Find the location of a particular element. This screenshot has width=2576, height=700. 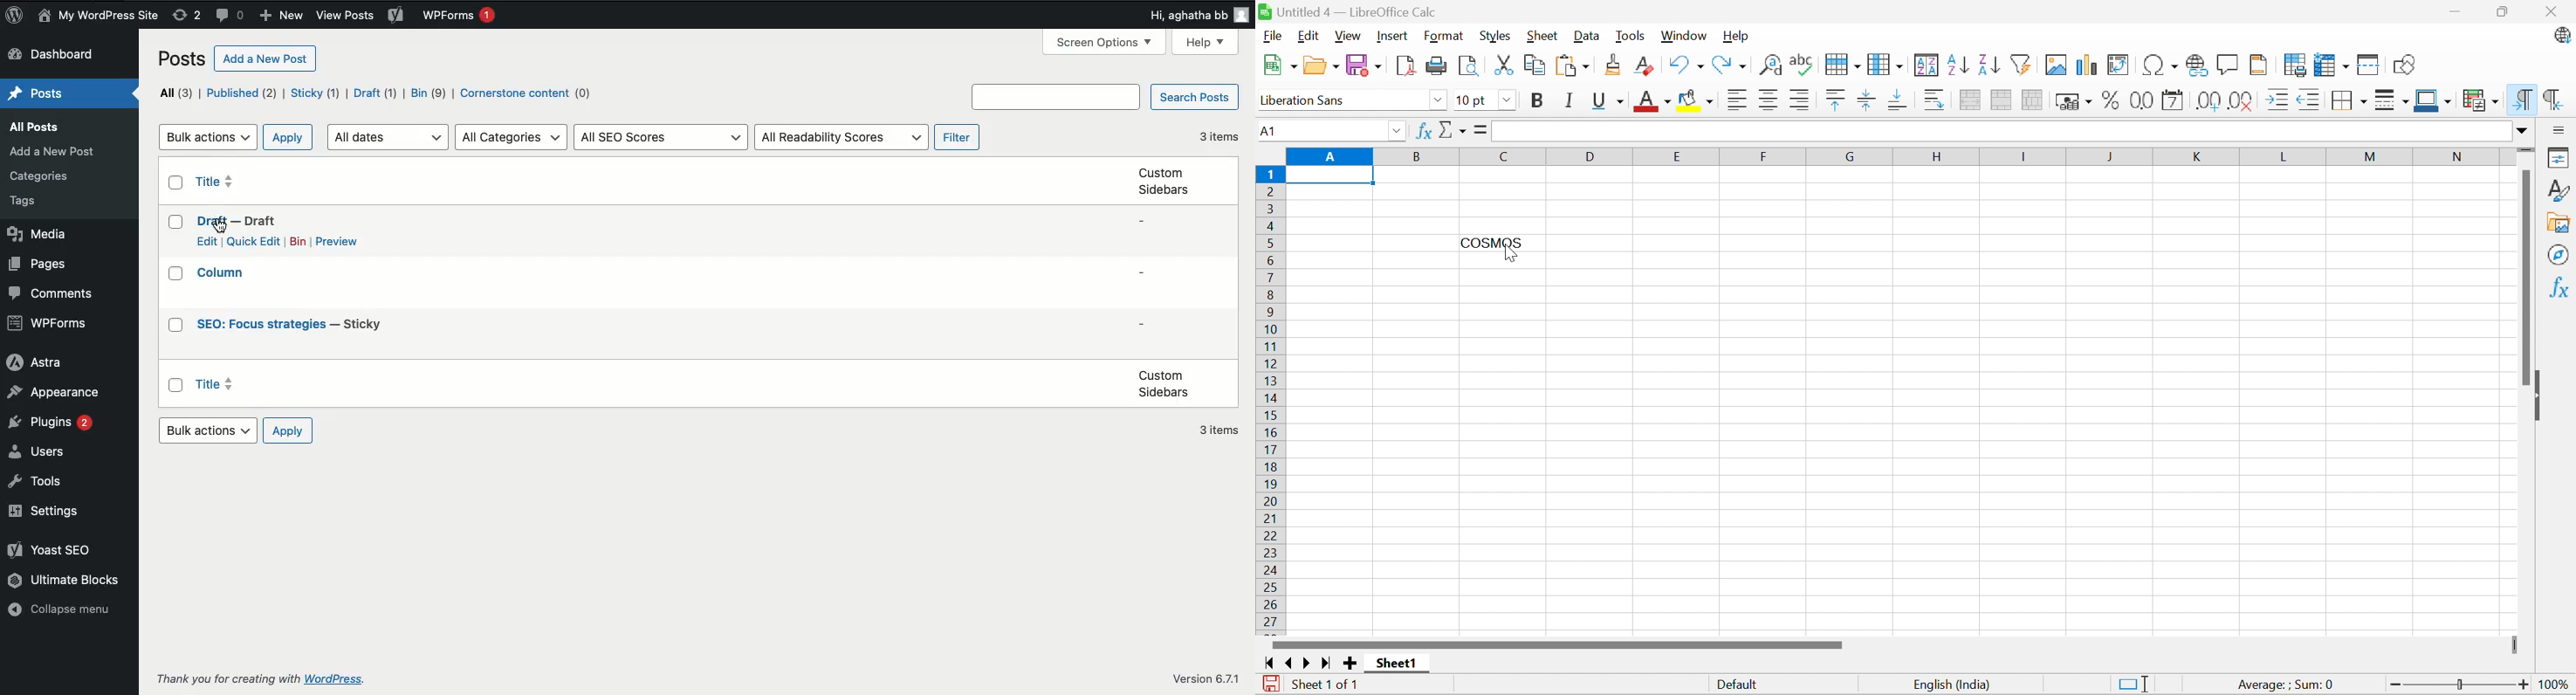

Format as Currency is located at coordinates (2073, 100).